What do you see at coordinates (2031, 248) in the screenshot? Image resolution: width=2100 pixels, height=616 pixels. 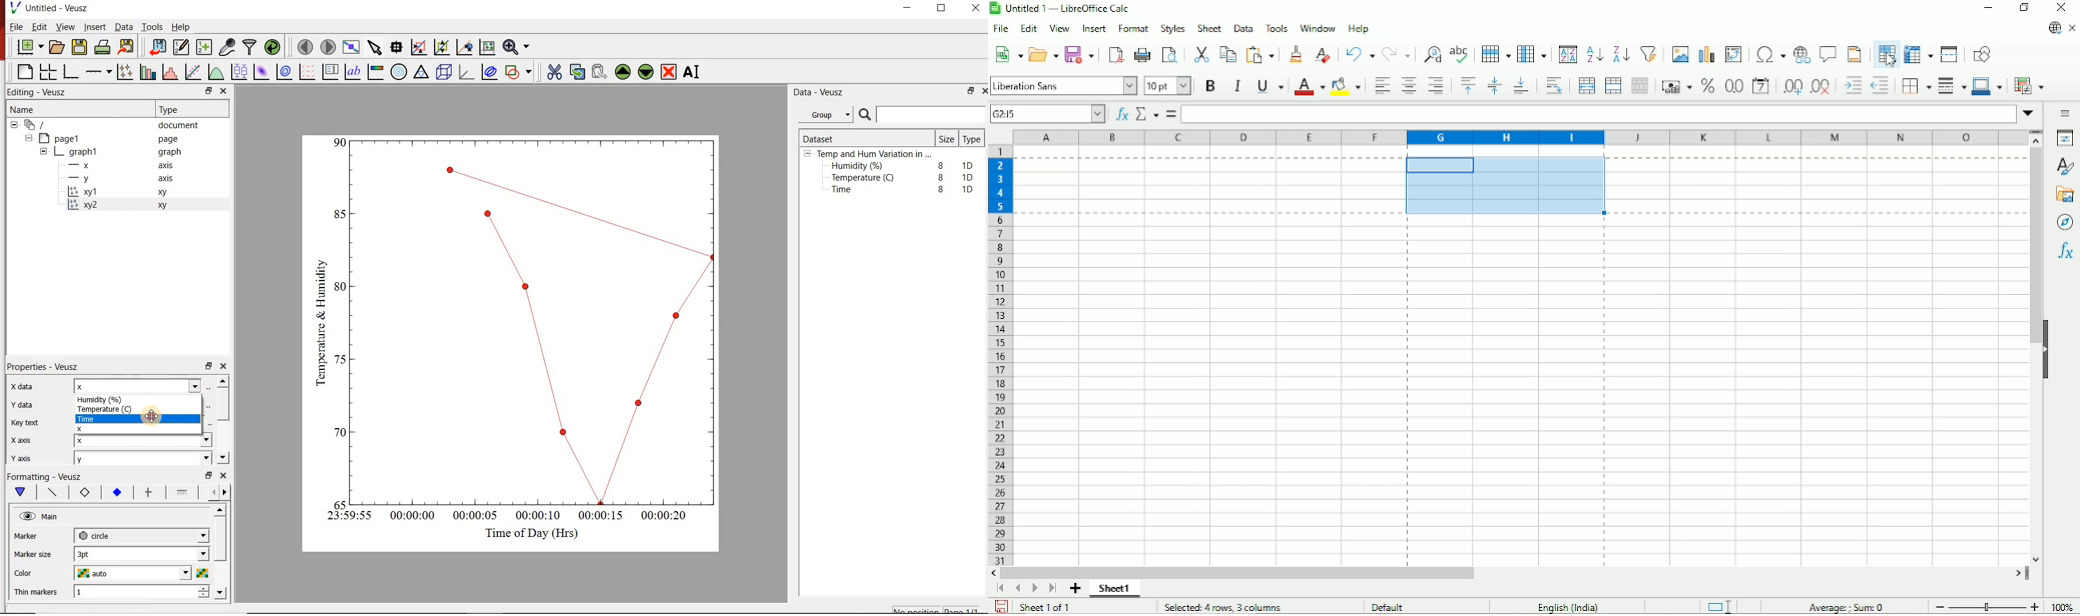 I see `Vertical scrollbar` at bounding box center [2031, 248].